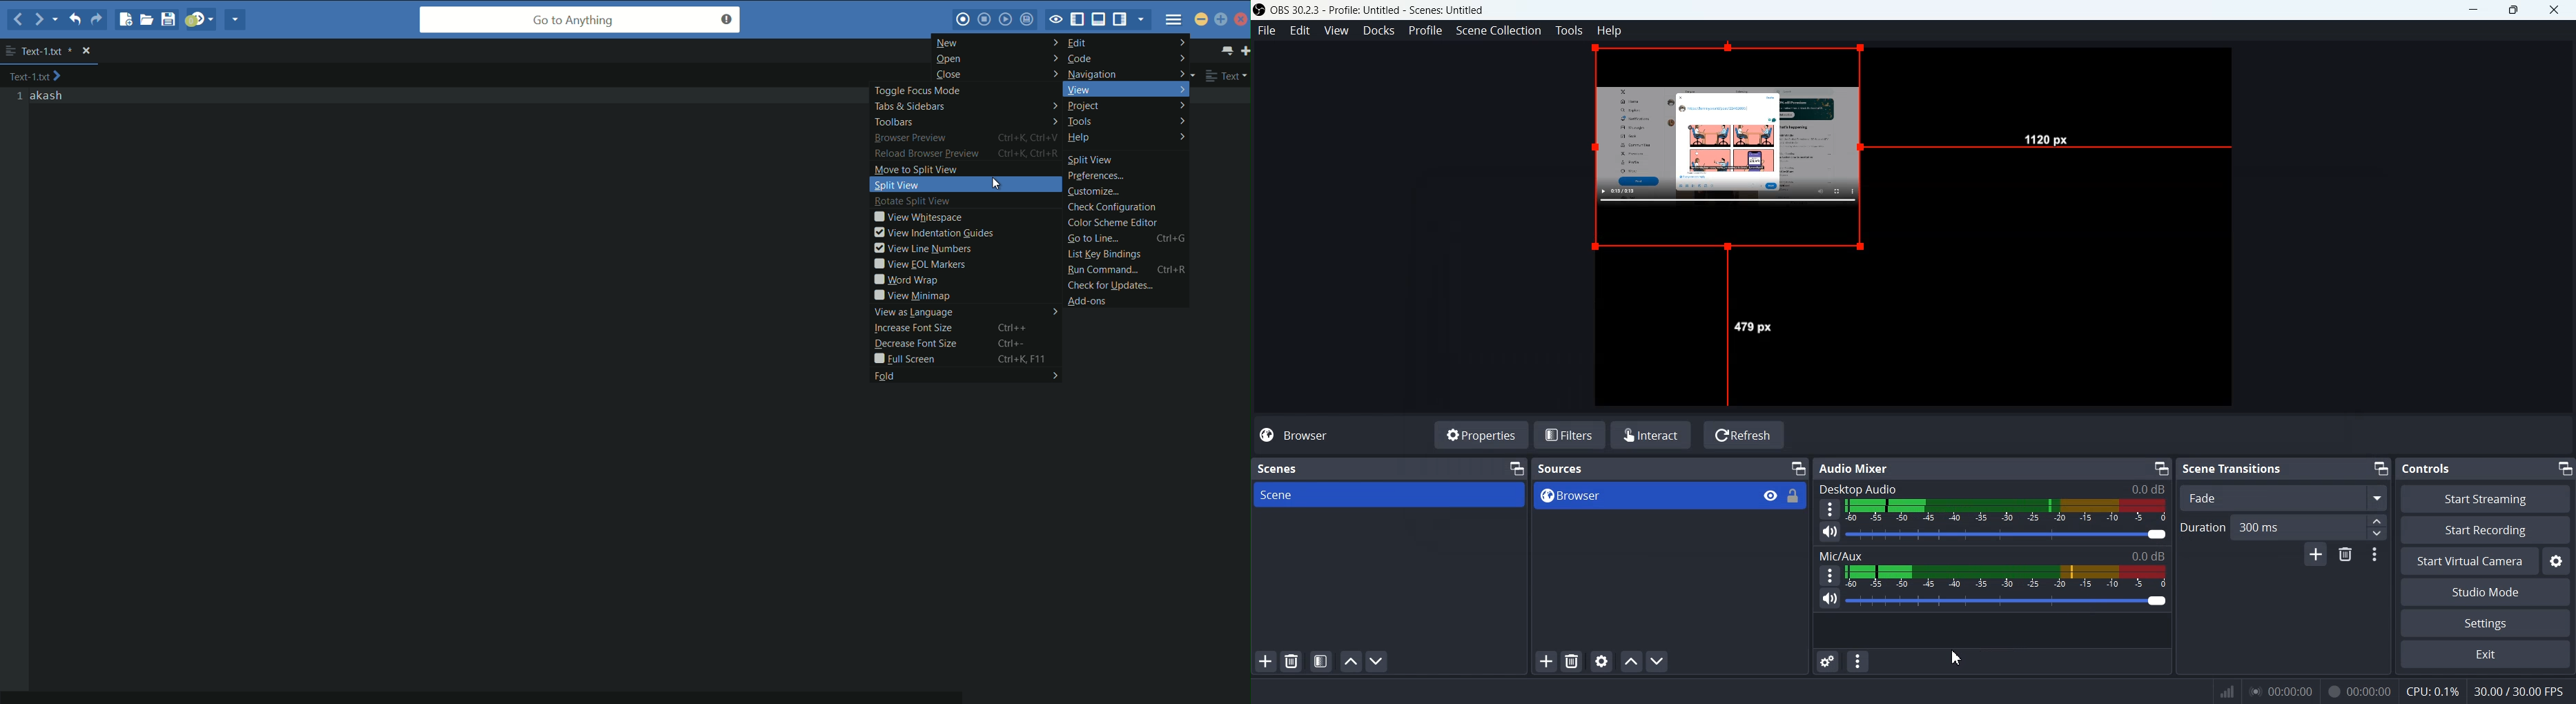  What do you see at coordinates (1546, 661) in the screenshot?
I see `Add Sources` at bounding box center [1546, 661].